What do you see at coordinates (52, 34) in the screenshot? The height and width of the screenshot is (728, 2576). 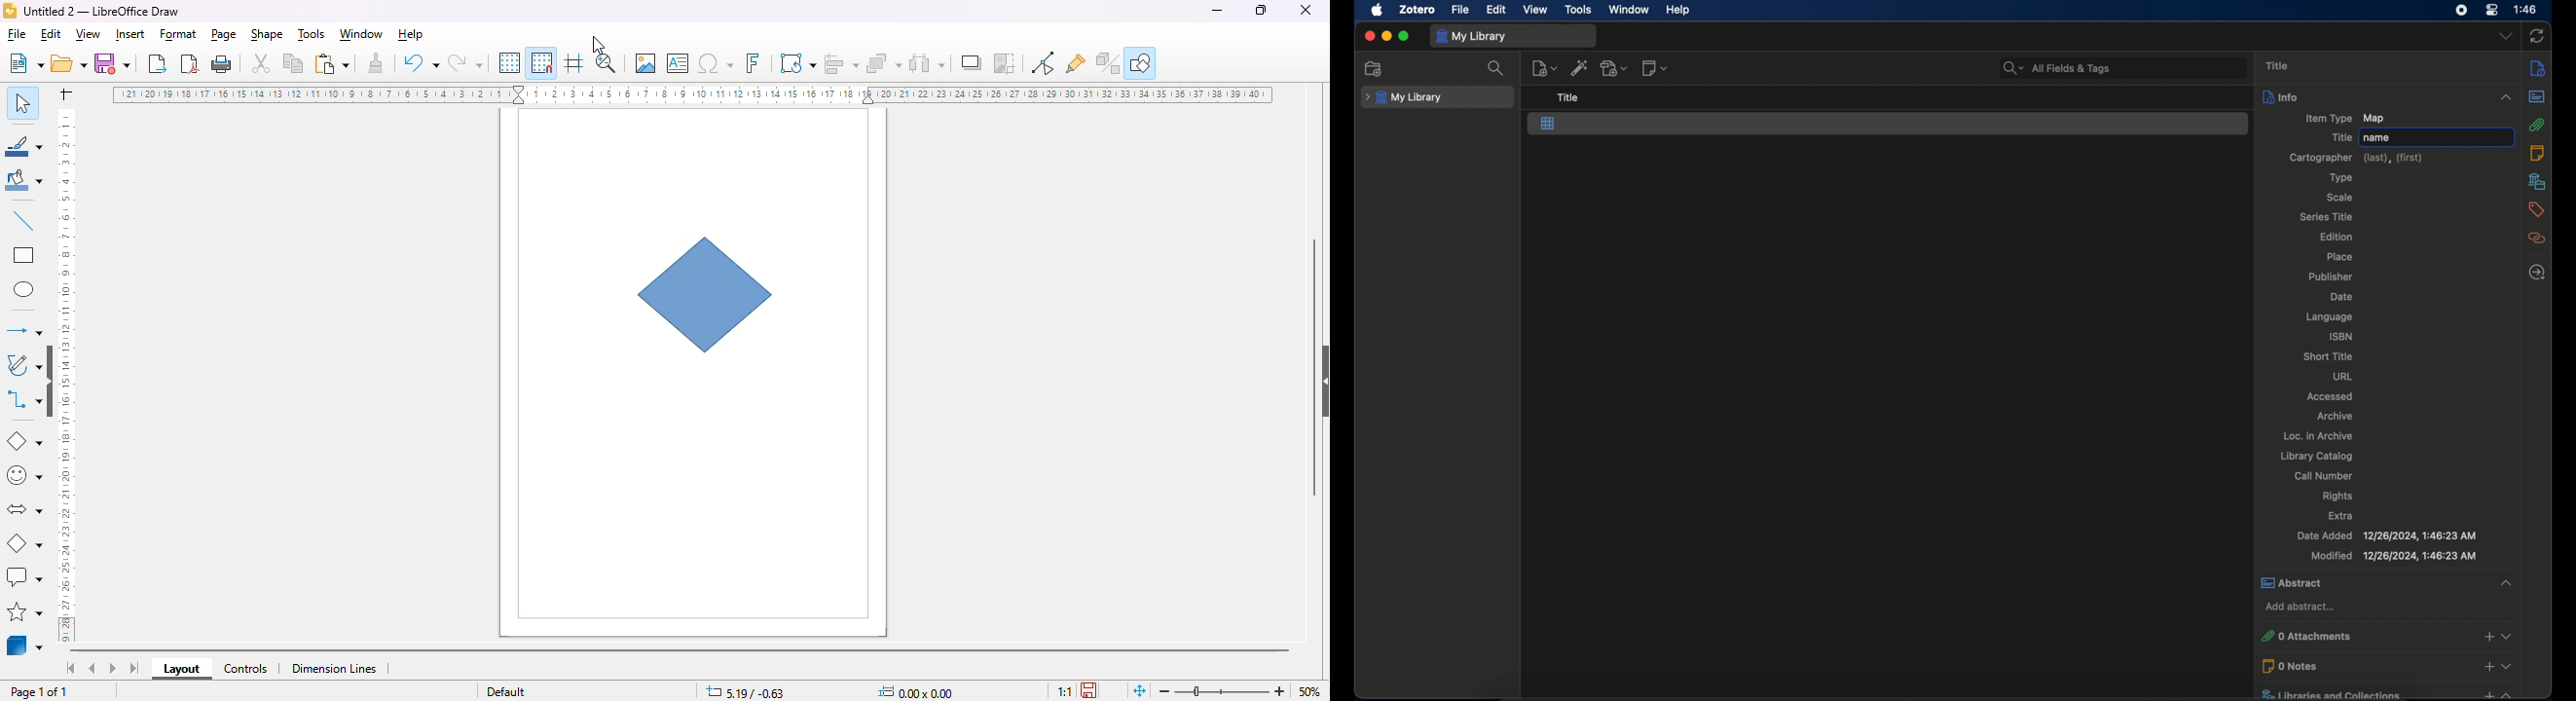 I see `edit` at bounding box center [52, 34].